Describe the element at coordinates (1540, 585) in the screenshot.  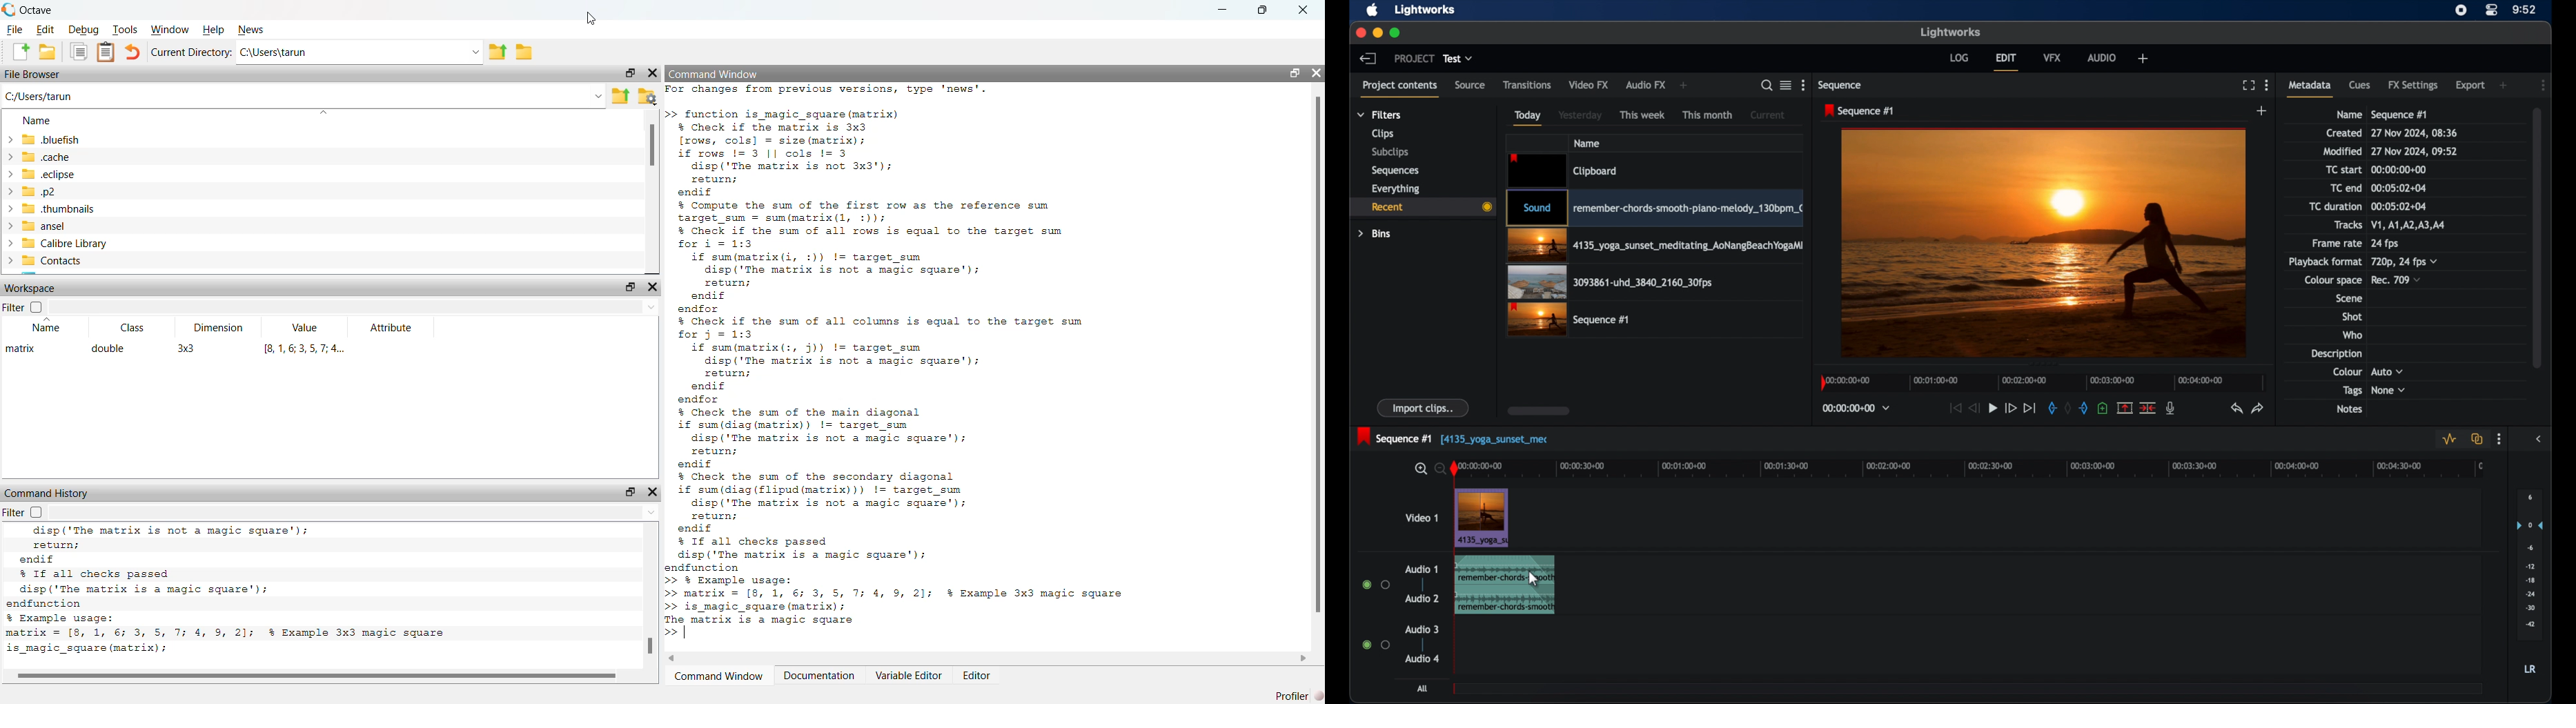
I see `fade on effect icon` at that location.